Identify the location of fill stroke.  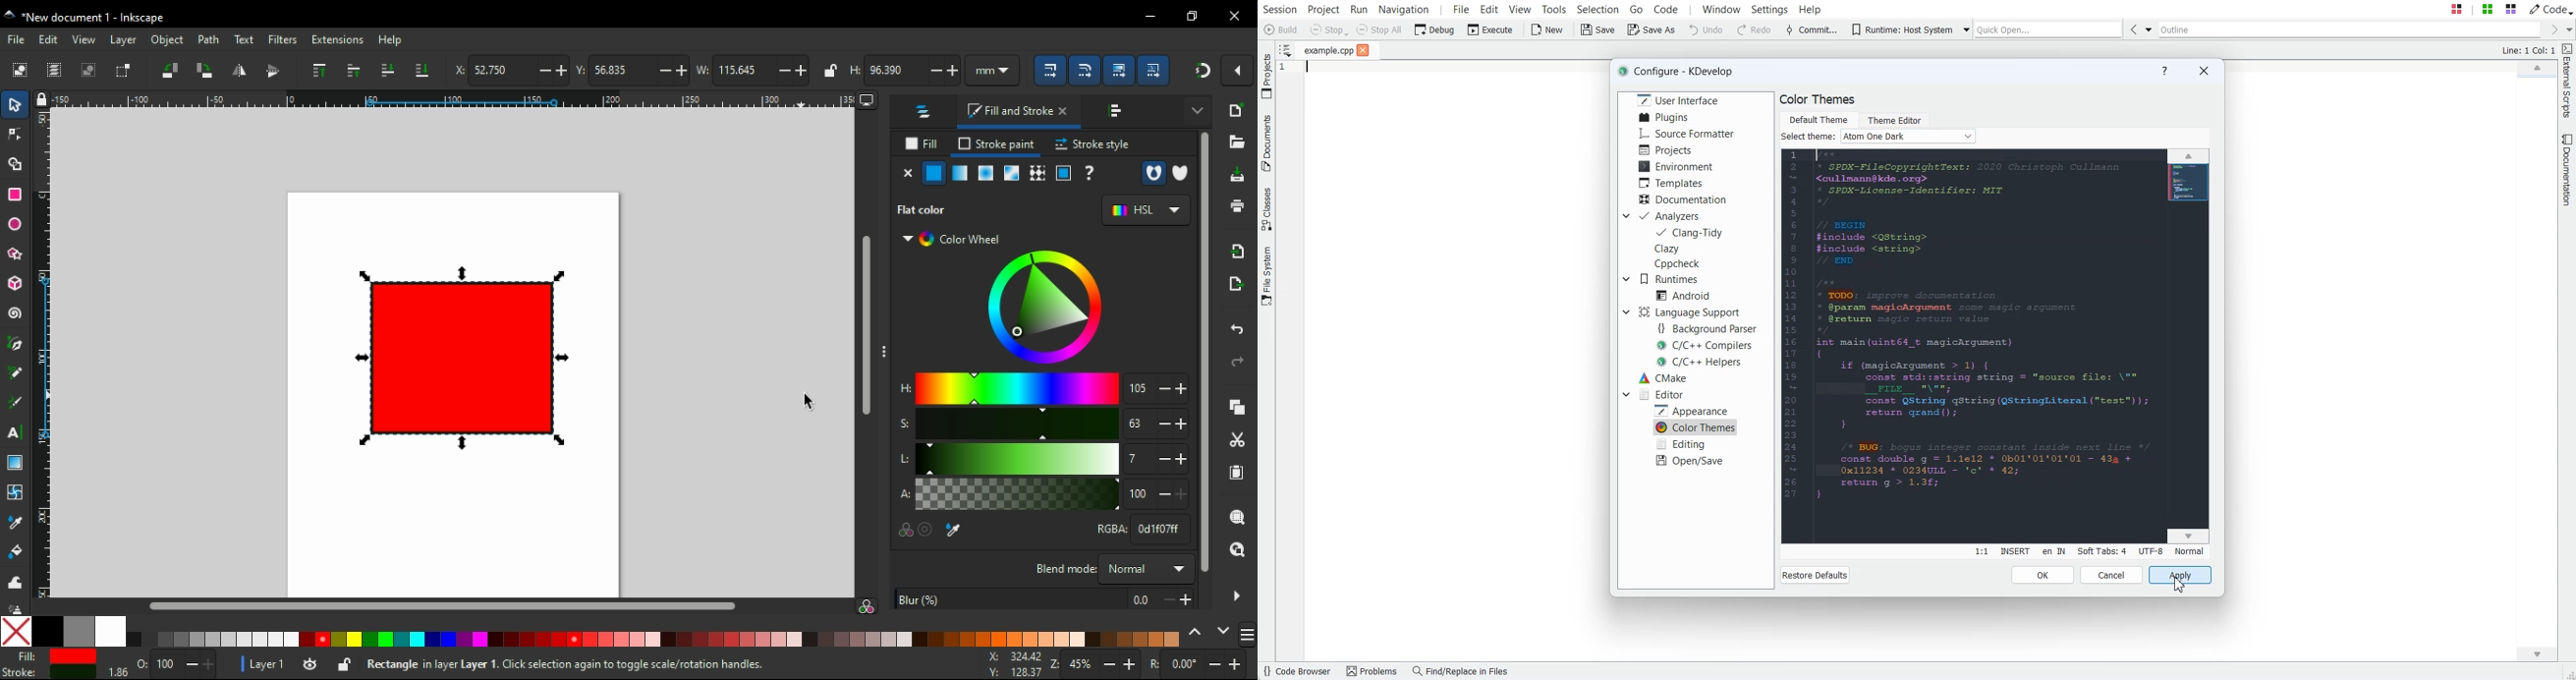
(1019, 113).